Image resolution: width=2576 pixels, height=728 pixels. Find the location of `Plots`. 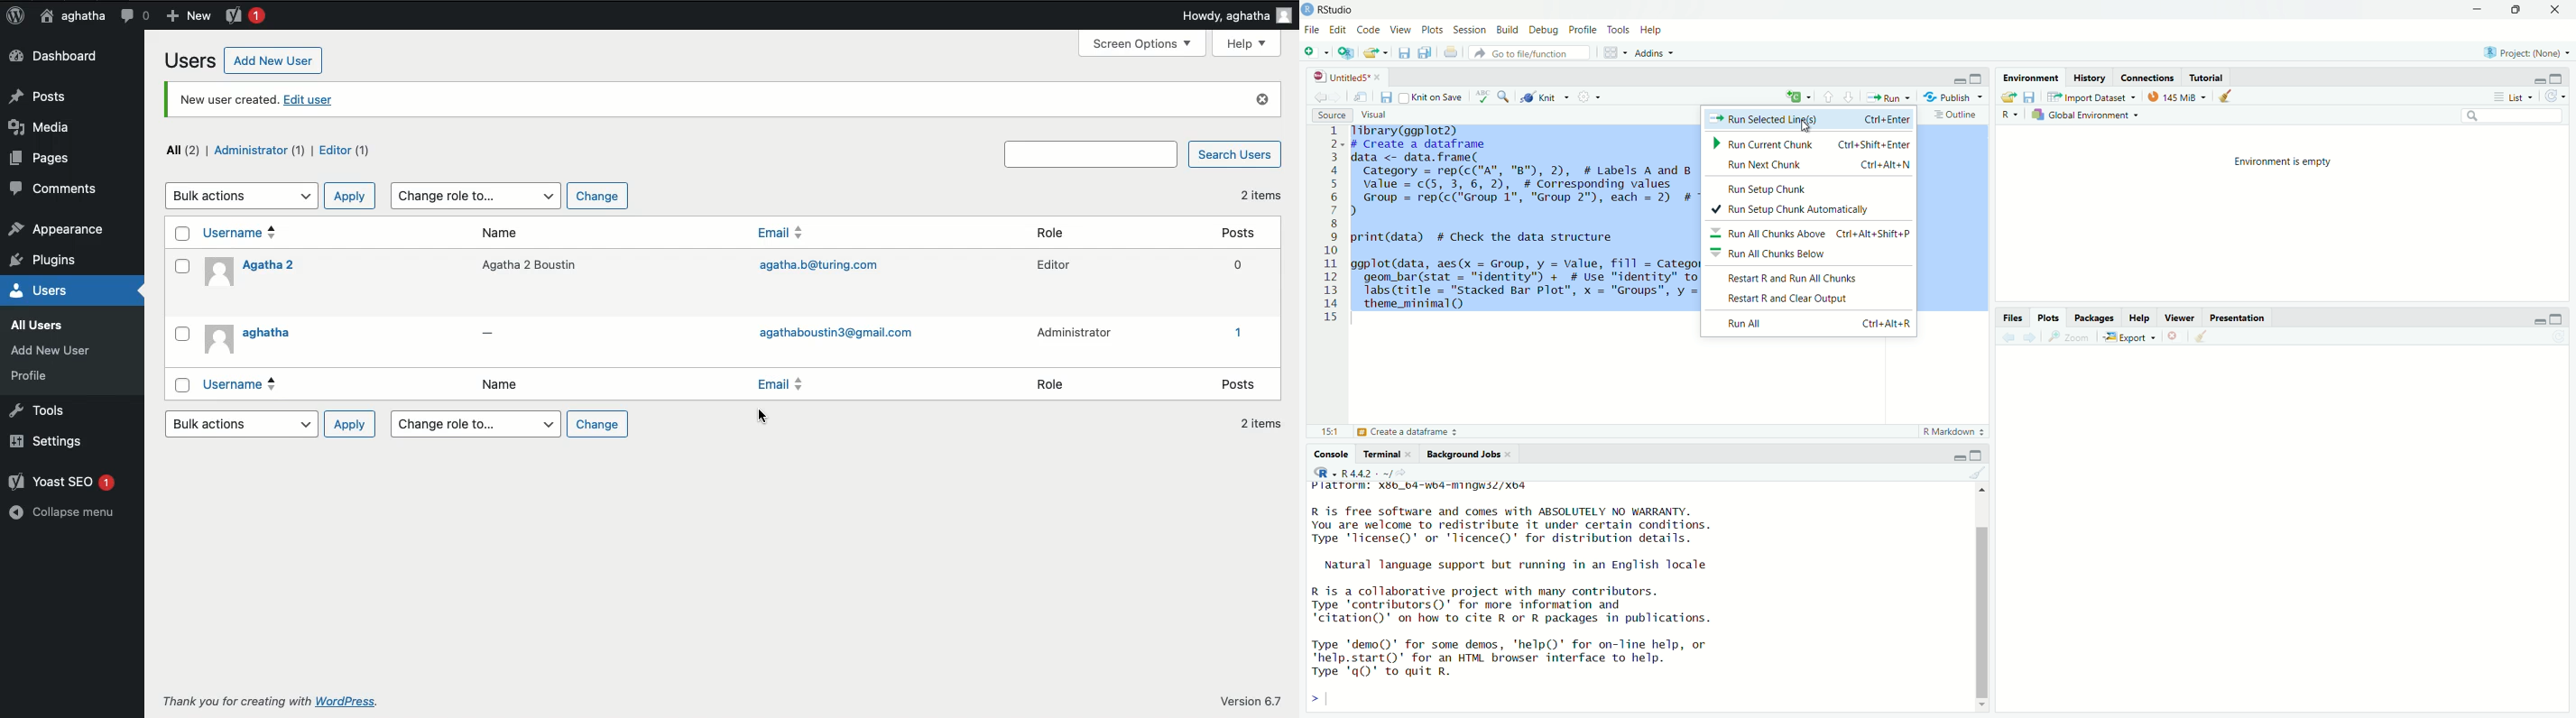

Plots is located at coordinates (1432, 29).